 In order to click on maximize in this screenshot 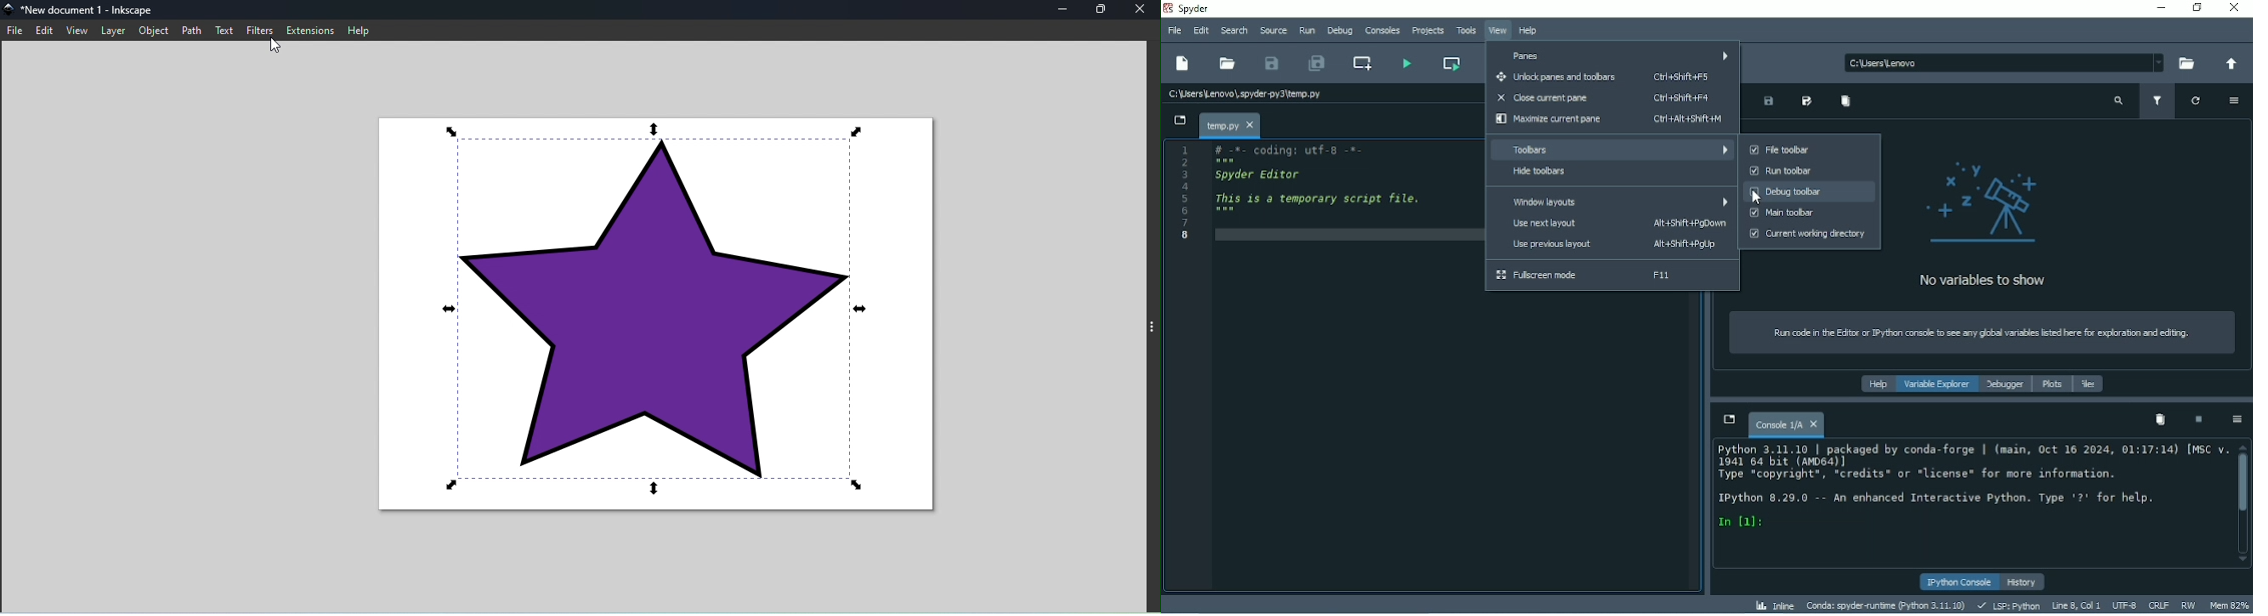, I will do `click(1101, 10)`.